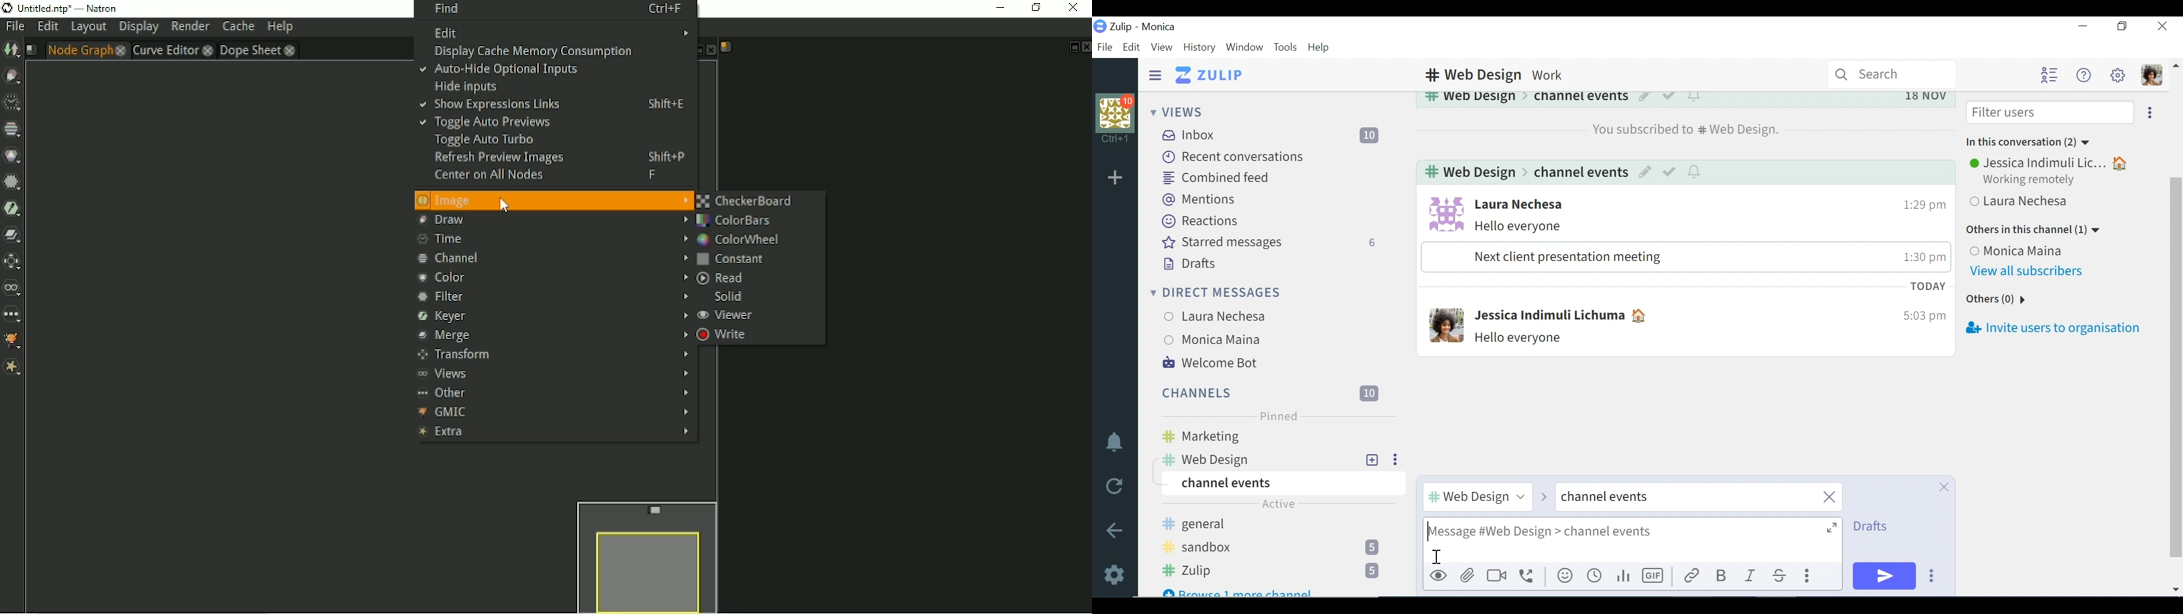 The image size is (2184, 616). Describe the element at coordinates (2083, 75) in the screenshot. I see `Help menu` at that location.